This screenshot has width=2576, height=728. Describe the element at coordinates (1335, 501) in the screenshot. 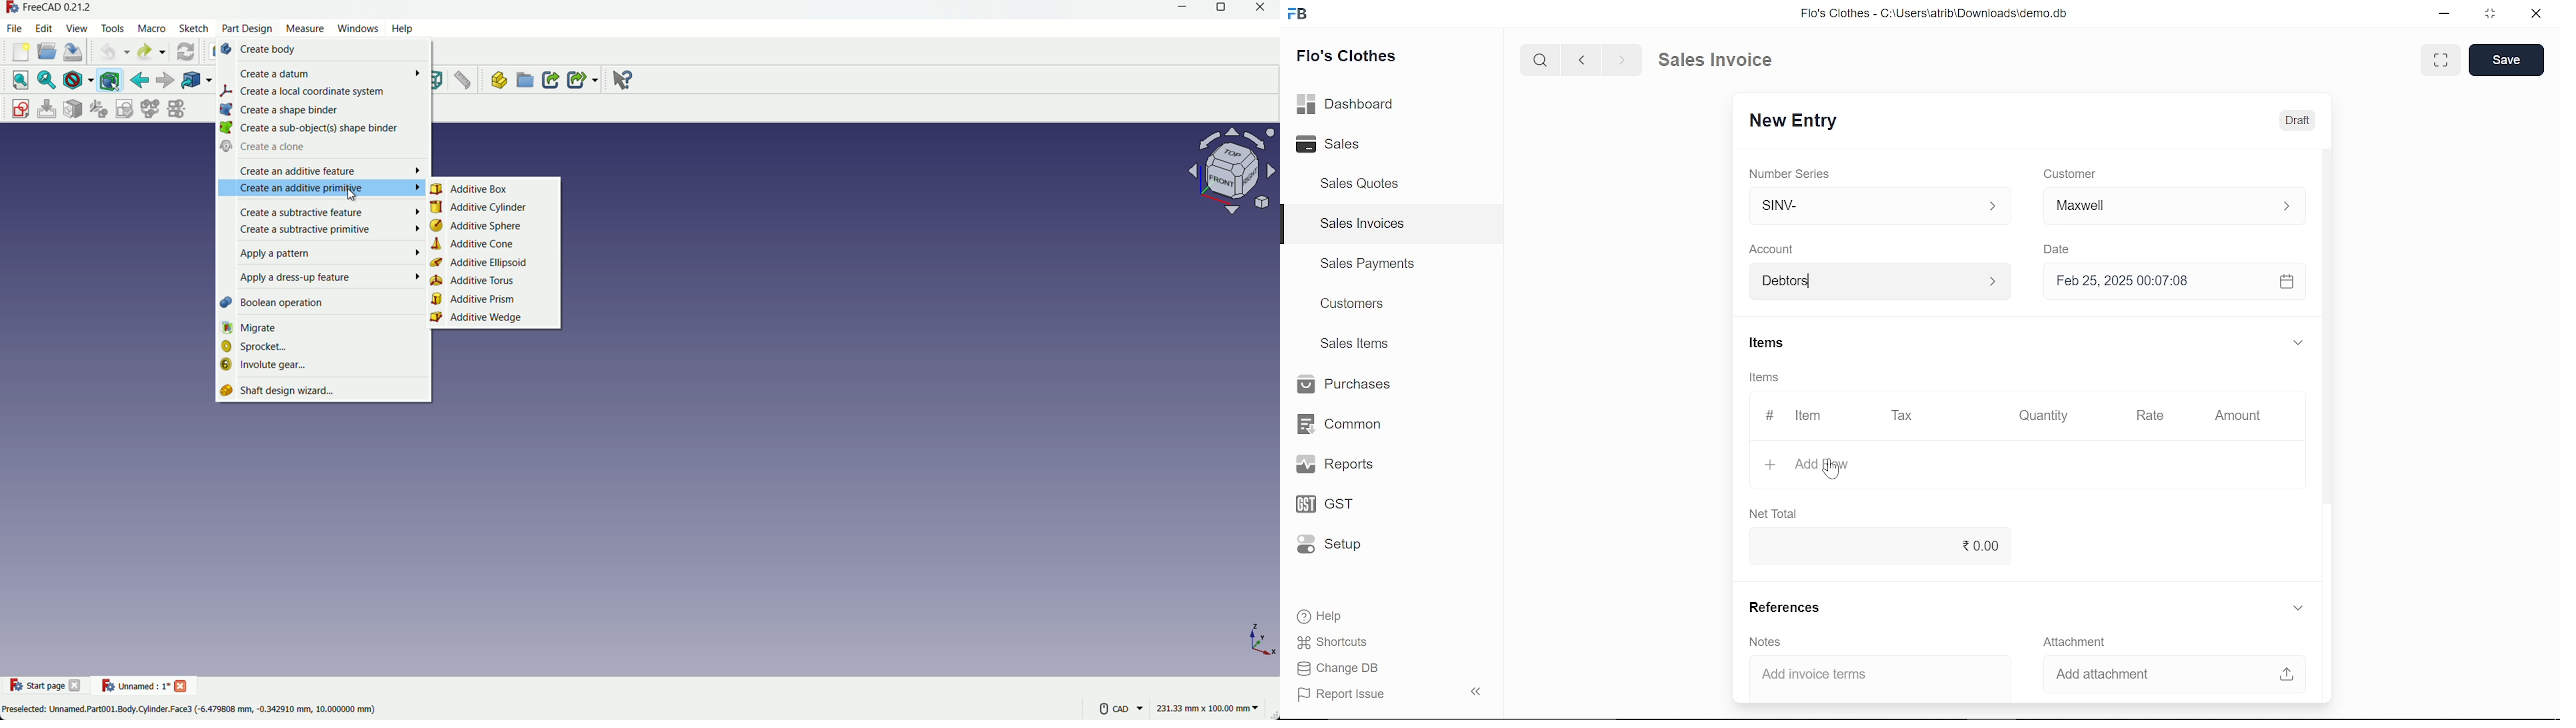

I see `GST` at that location.